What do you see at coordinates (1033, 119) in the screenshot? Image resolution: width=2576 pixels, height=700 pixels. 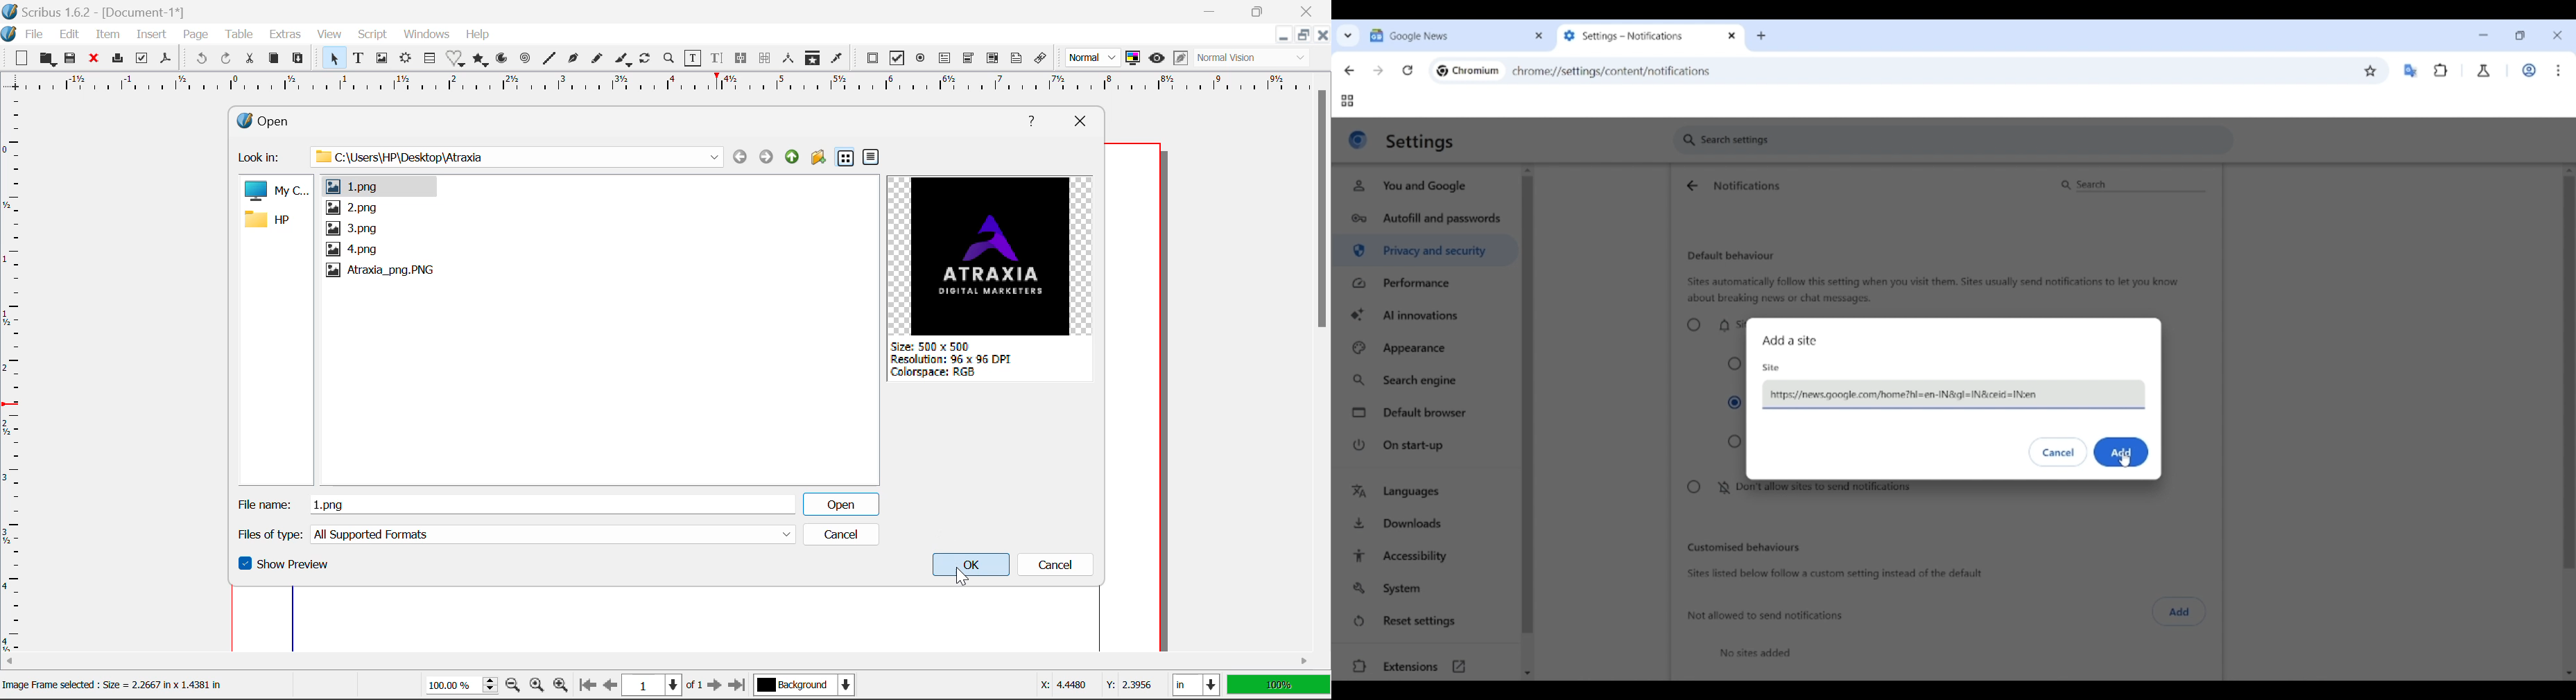 I see `Help` at bounding box center [1033, 119].